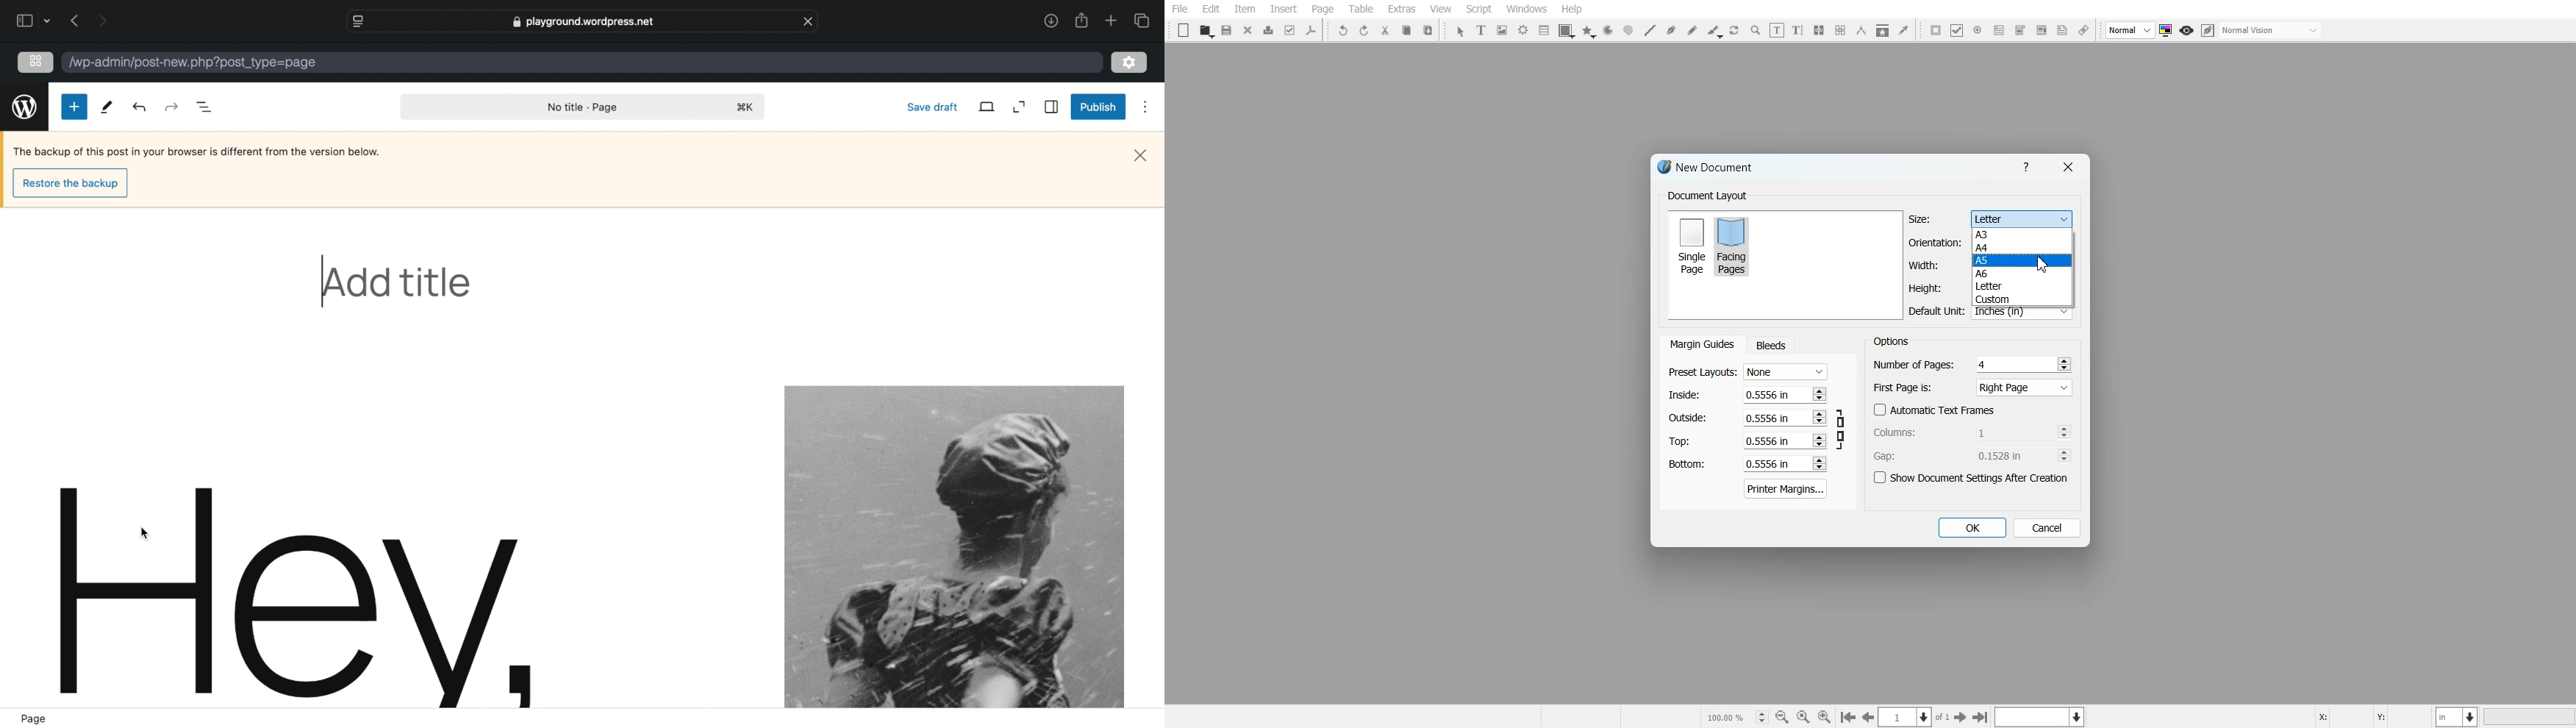  I want to click on new tab, so click(1110, 21).